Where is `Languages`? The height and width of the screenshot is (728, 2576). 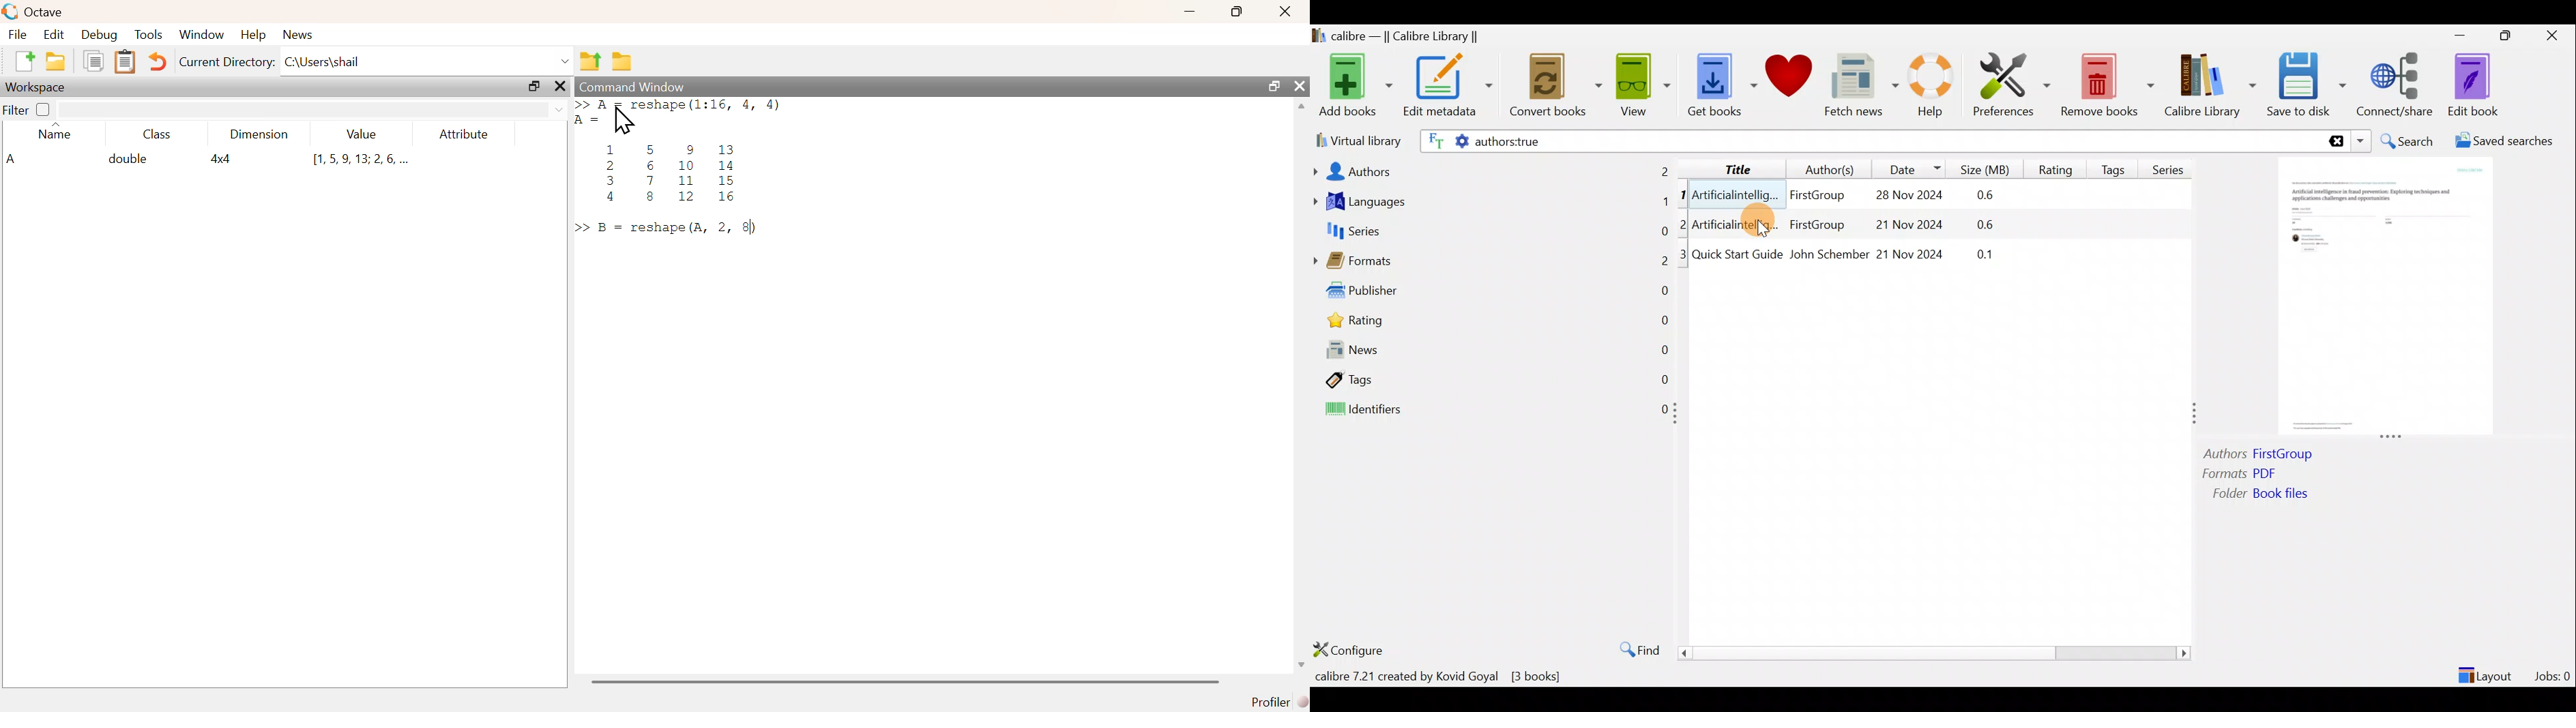
Languages is located at coordinates (1492, 203).